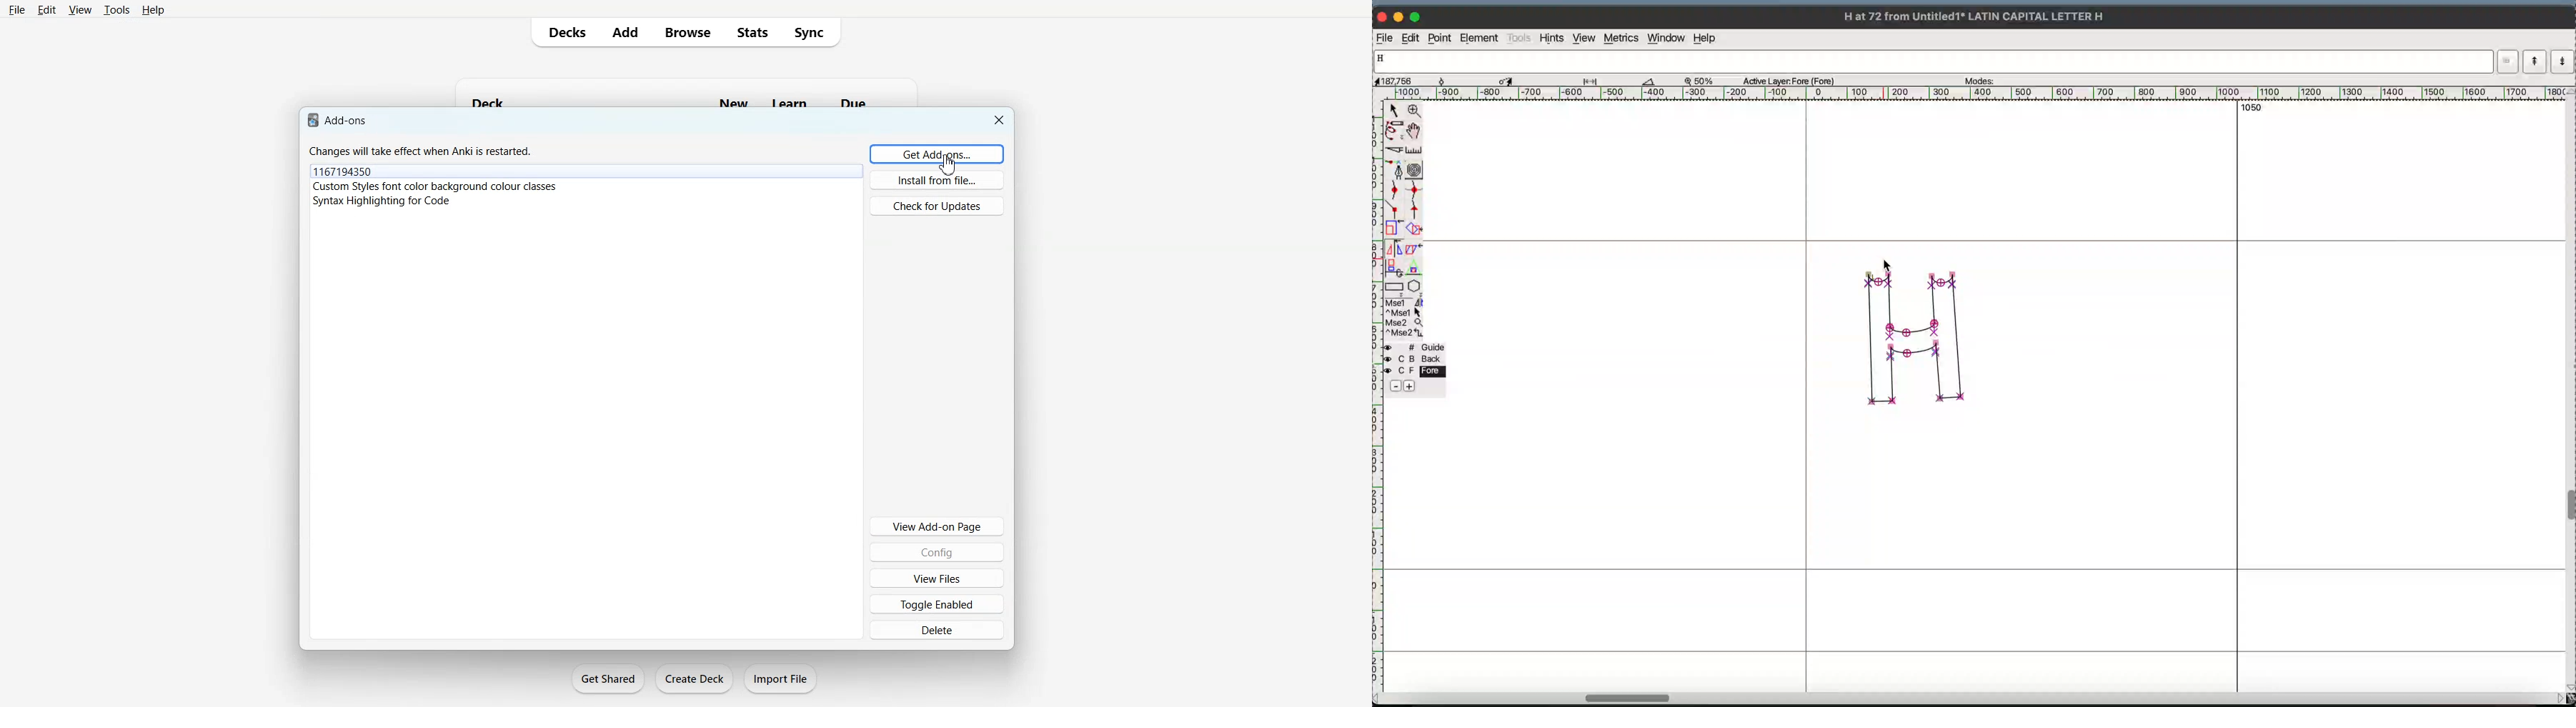 This screenshot has width=2576, height=728. I want to click on sharp curve, so click(1413, 191).